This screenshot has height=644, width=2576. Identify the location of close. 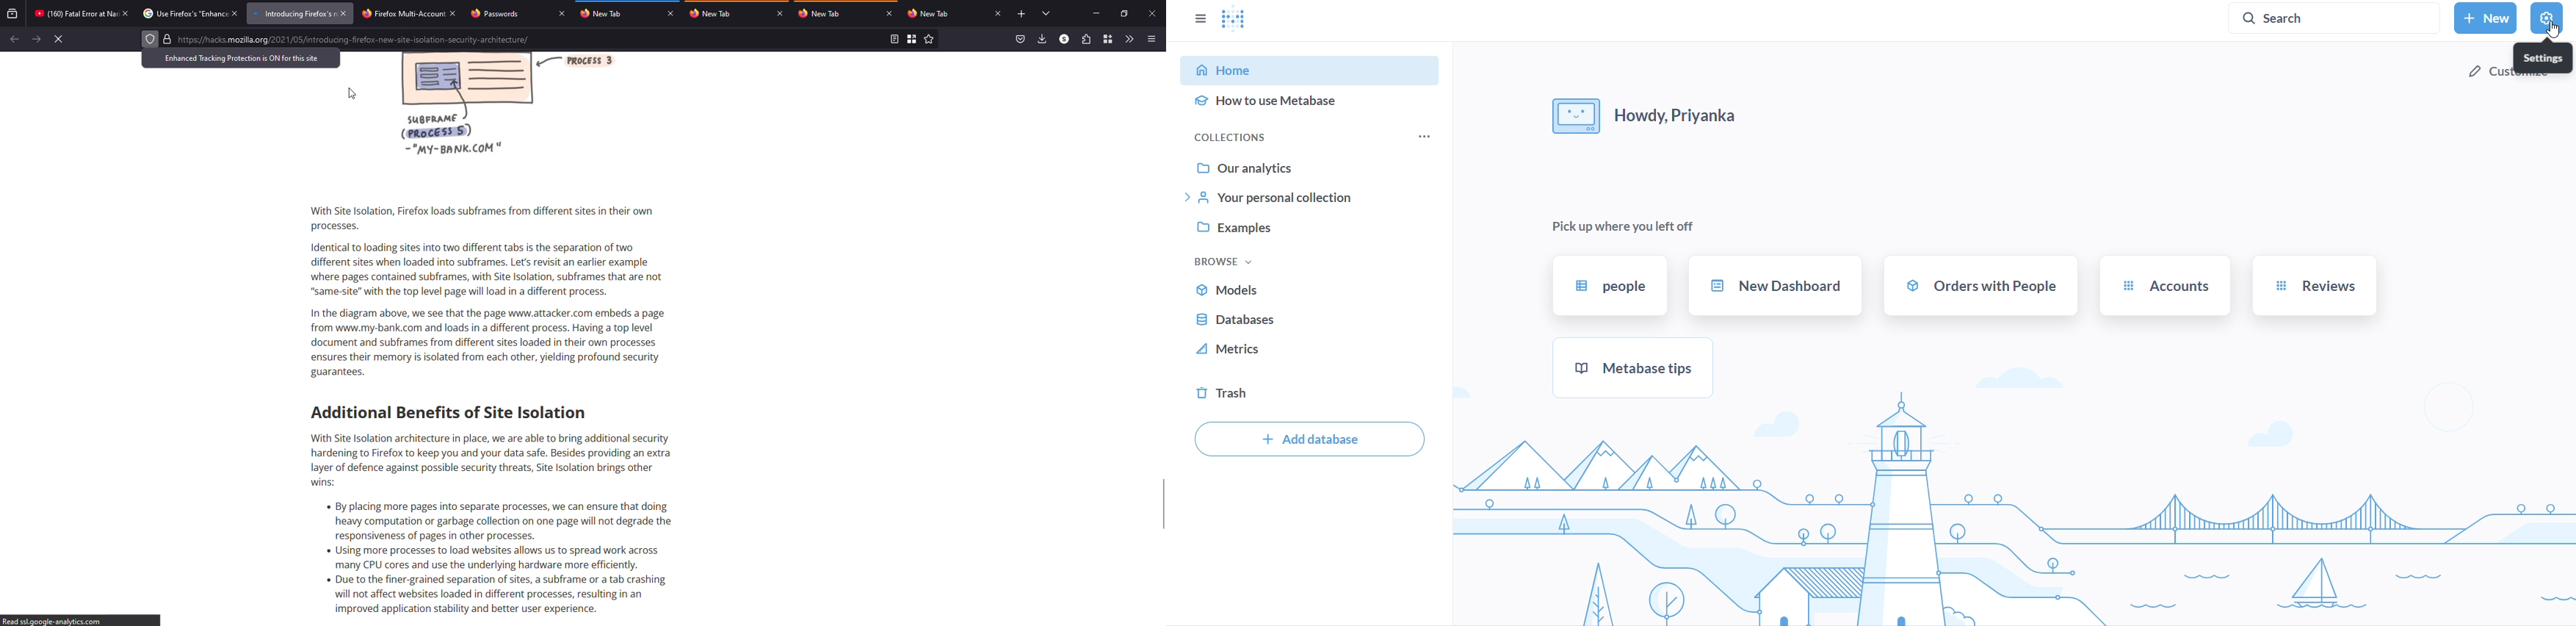
(999, 13).